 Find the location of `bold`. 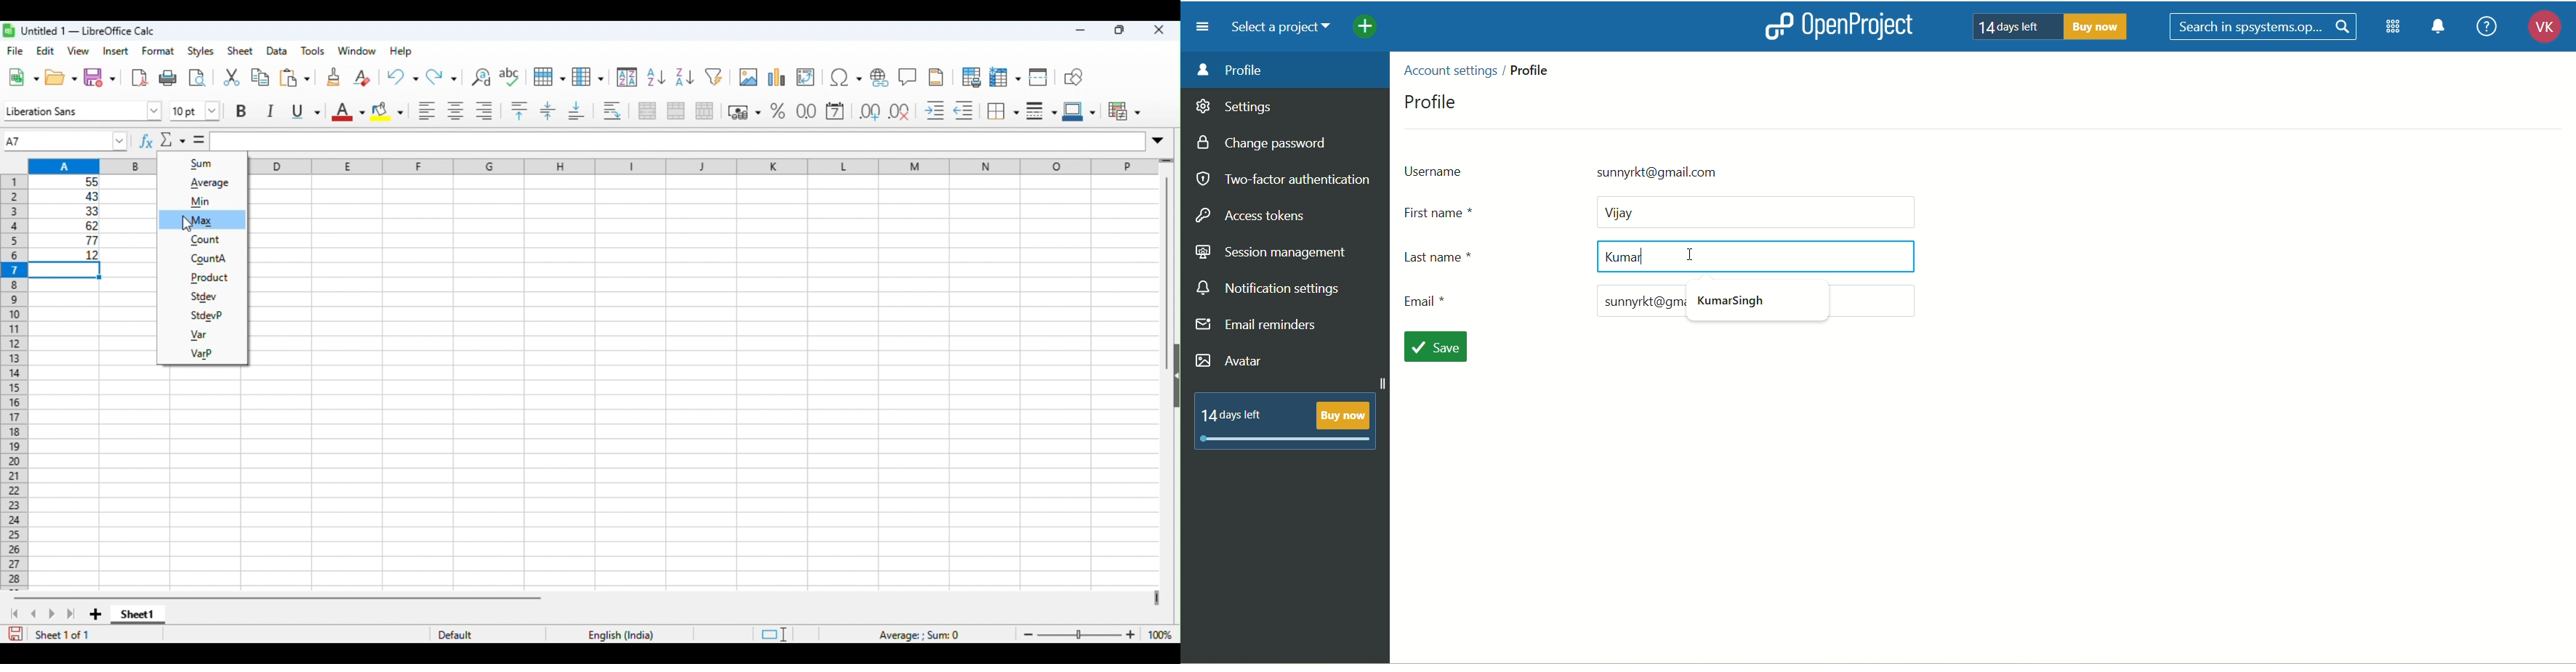

bold is located at coordinates (244, 111).